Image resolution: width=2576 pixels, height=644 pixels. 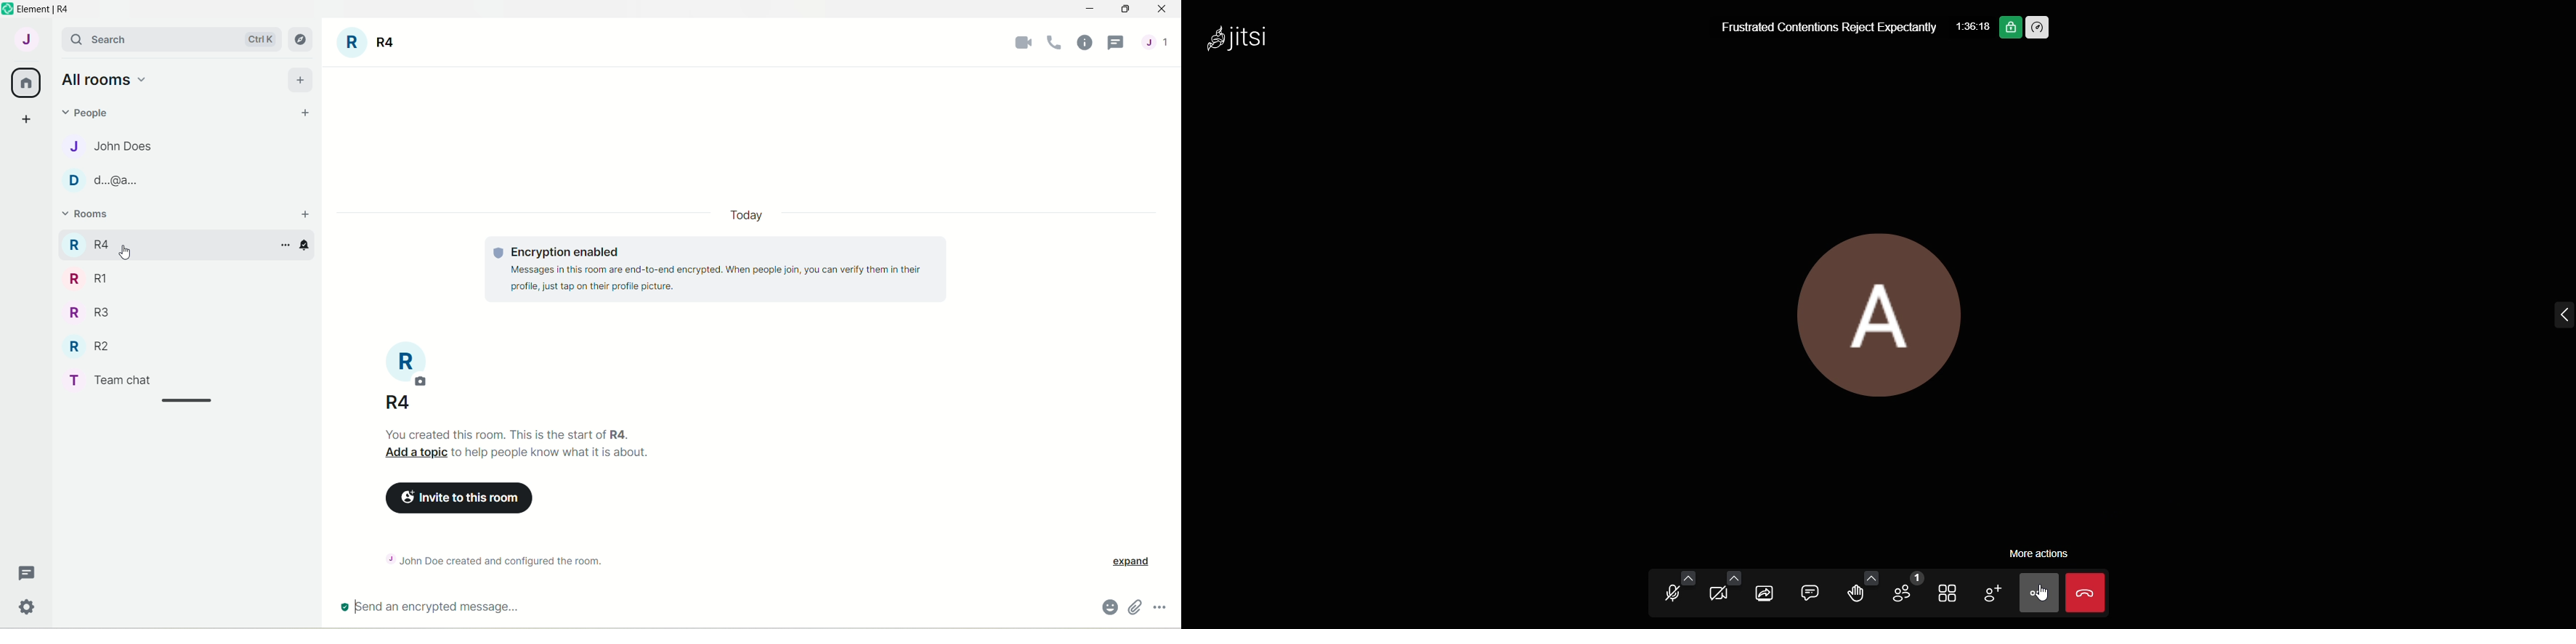 I want to click on RA4, so click(x=391, y=400).